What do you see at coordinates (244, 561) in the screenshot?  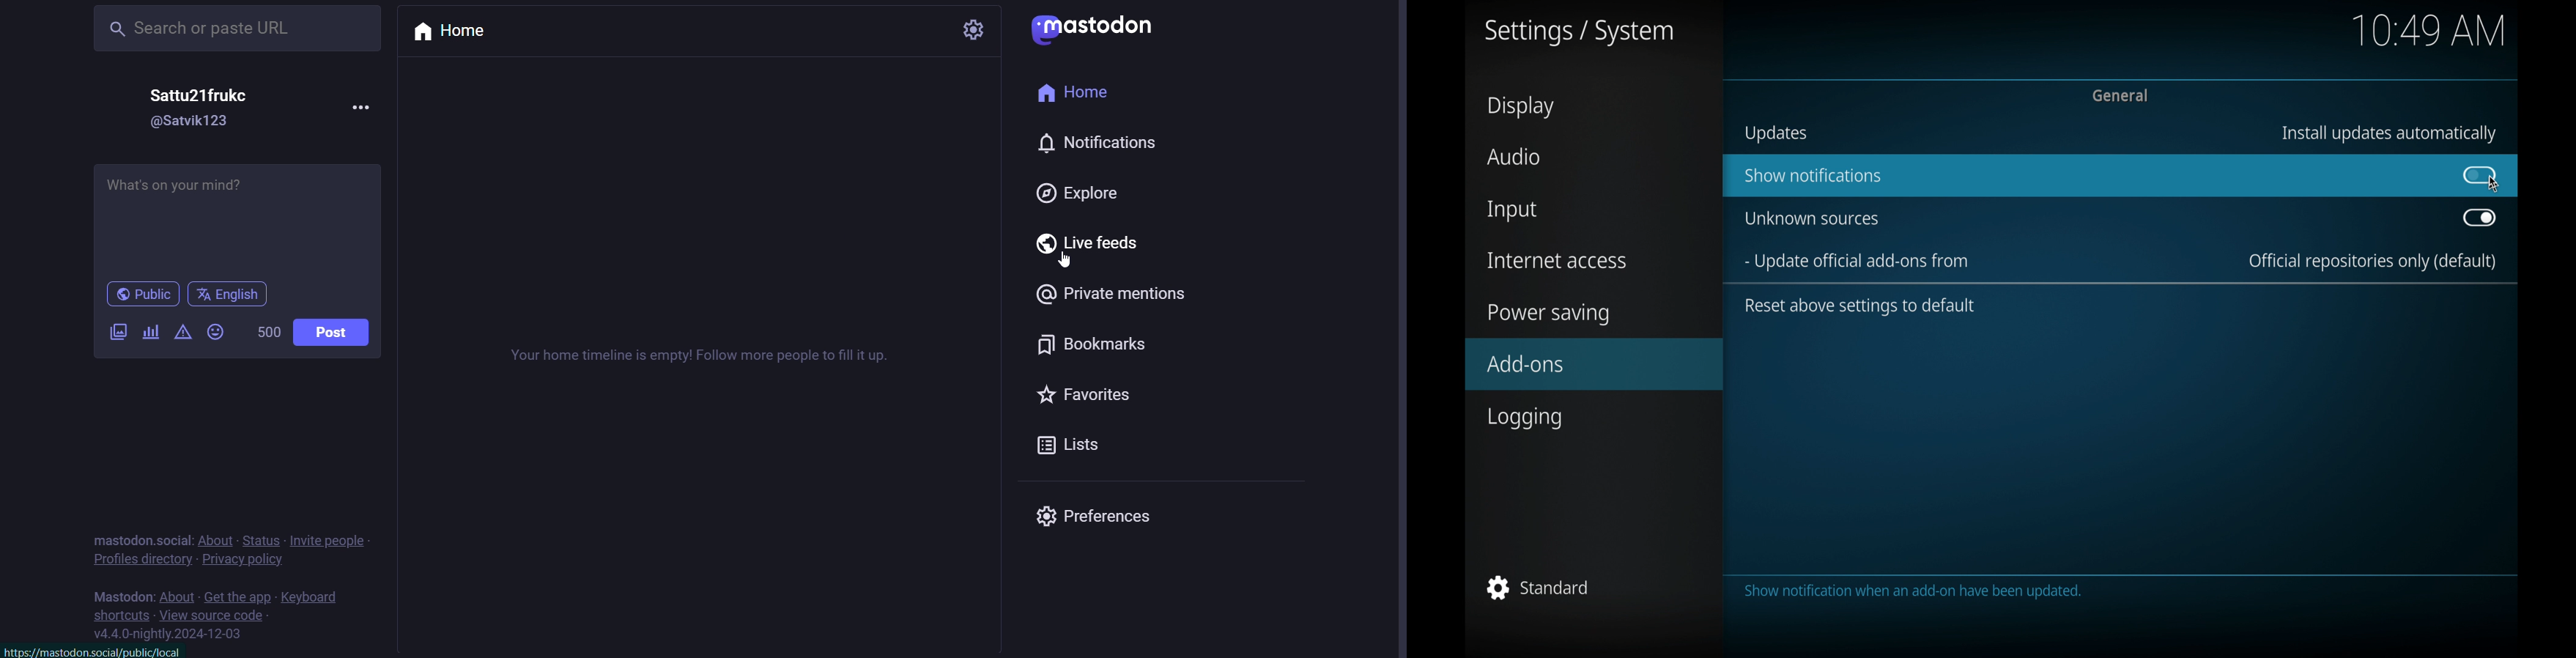 I see `privacy policy` at bounding box center [244, 561].